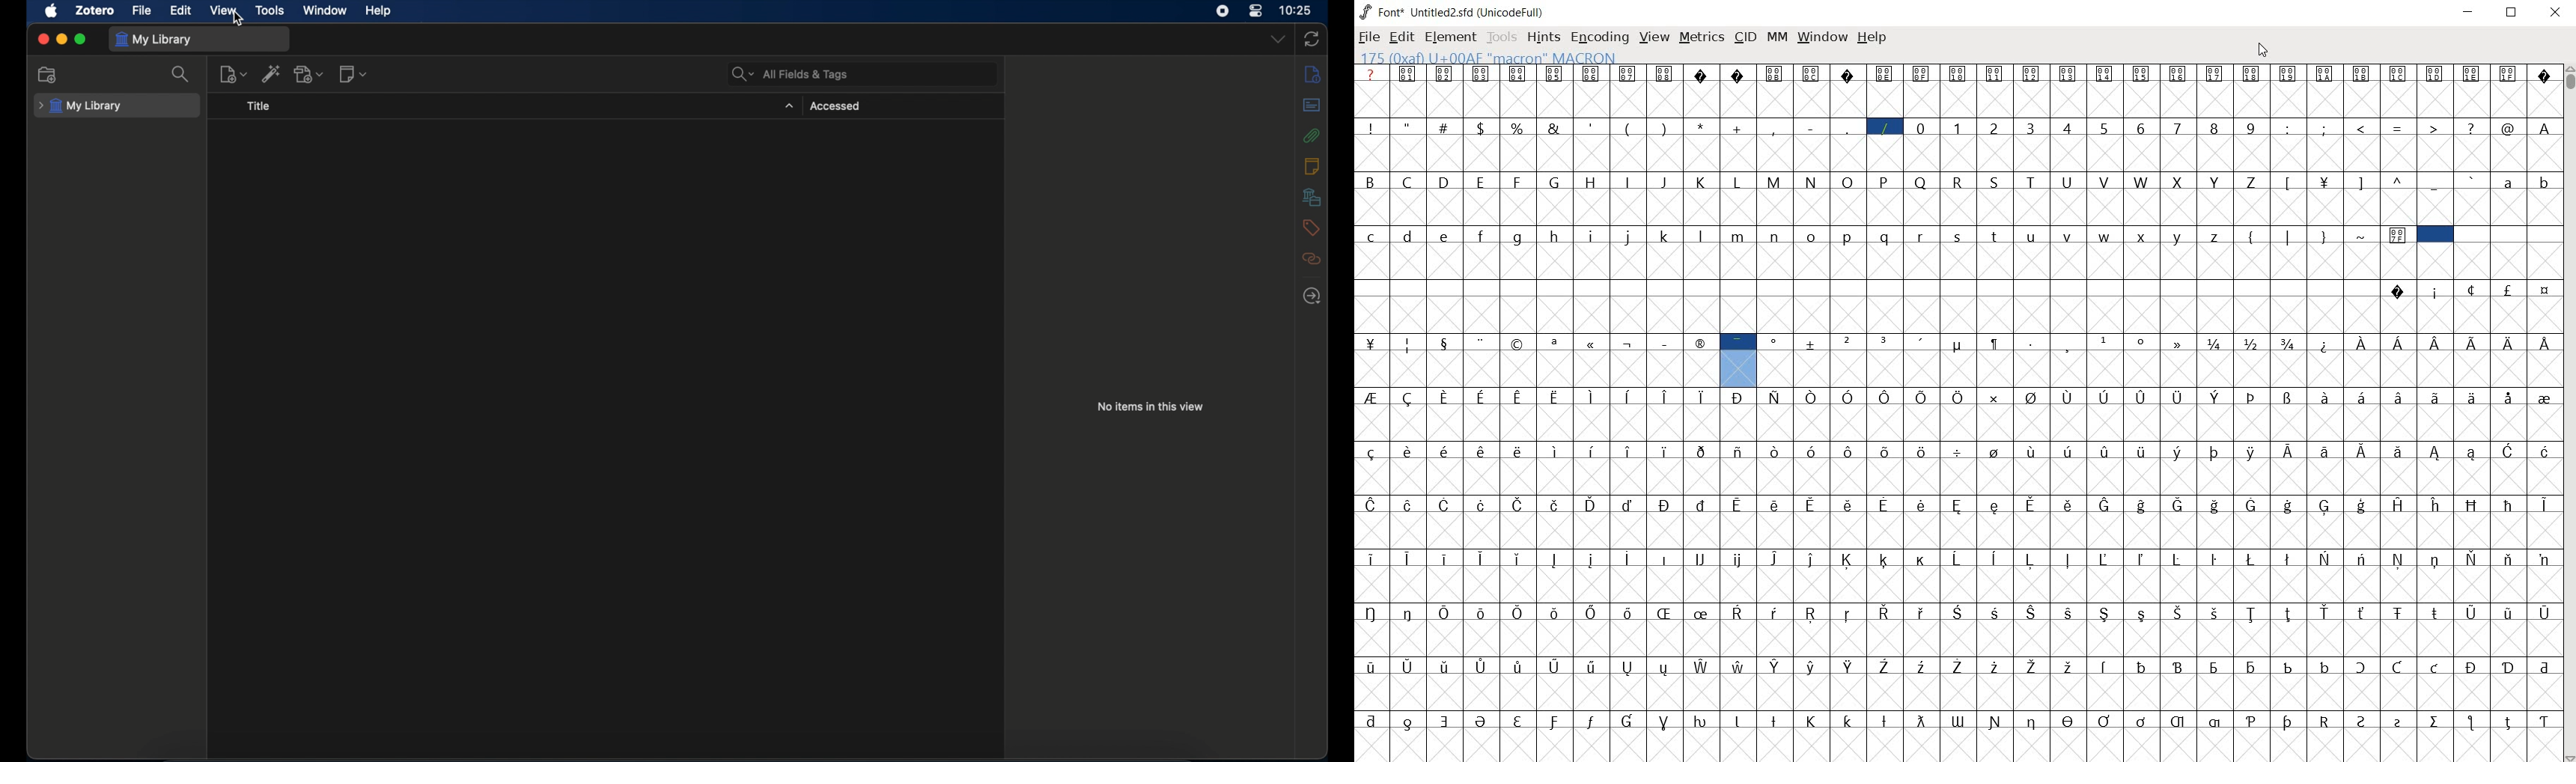  I want to click on related, so click(1313, 260).